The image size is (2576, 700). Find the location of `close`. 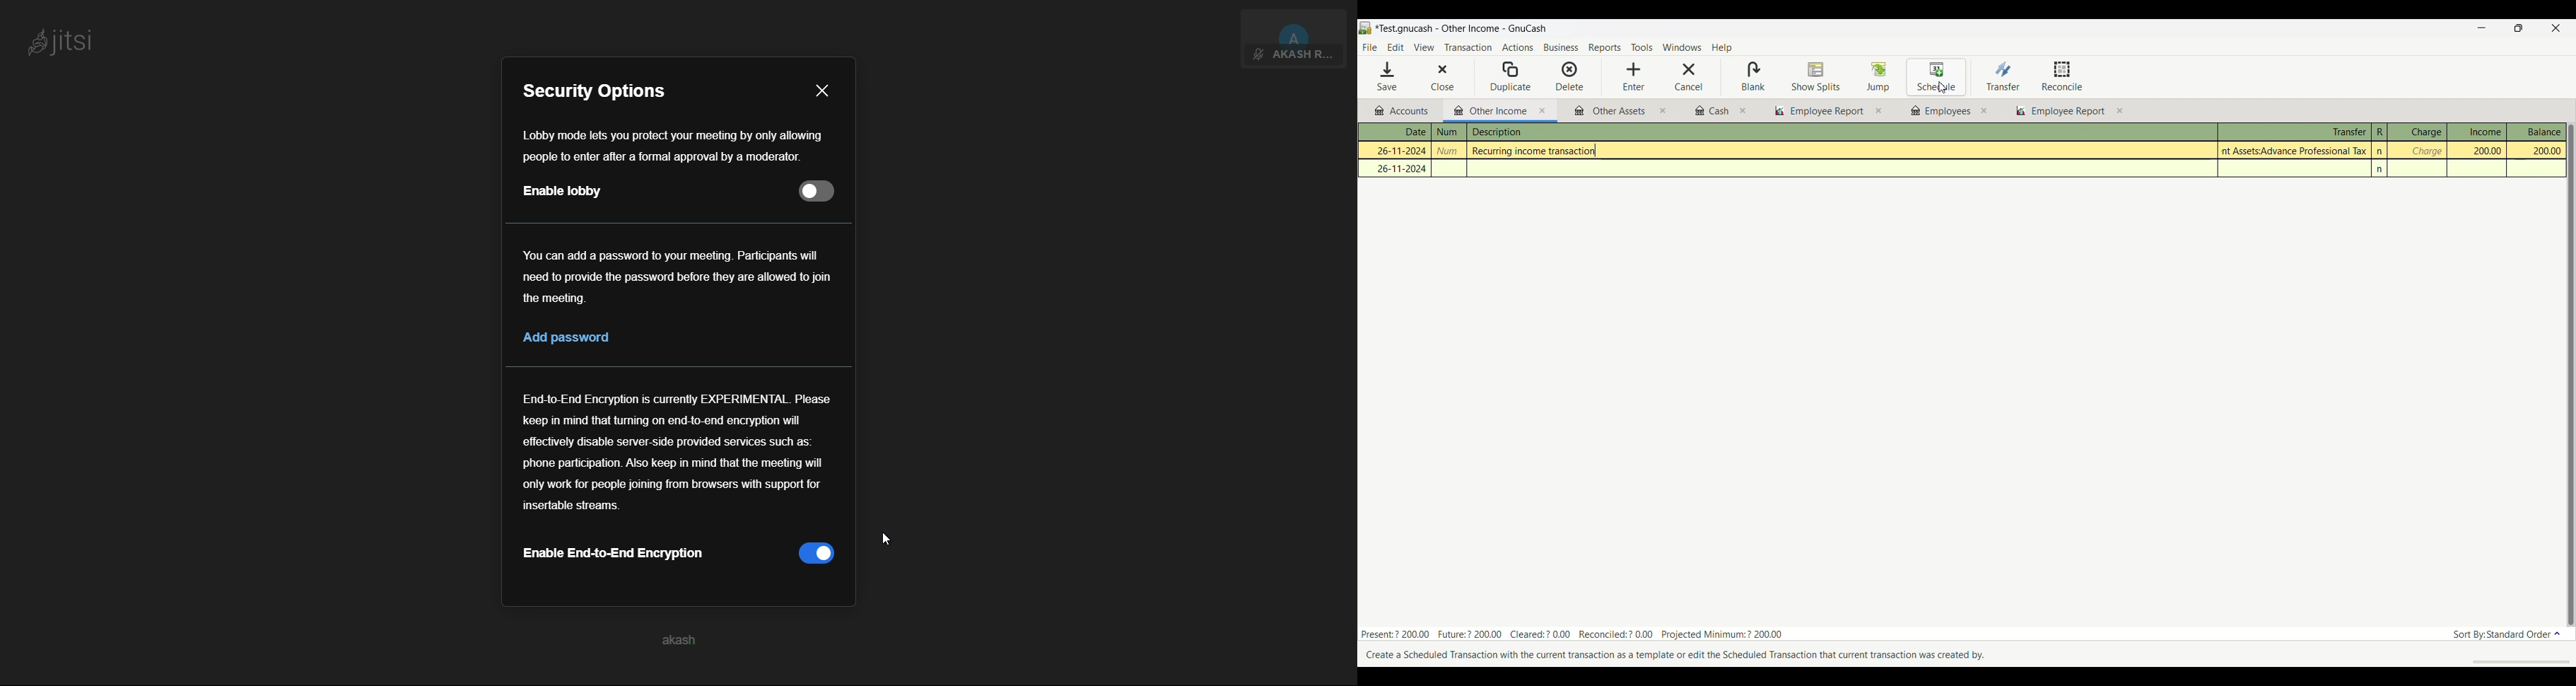

close is located at coordinates (822, 91).